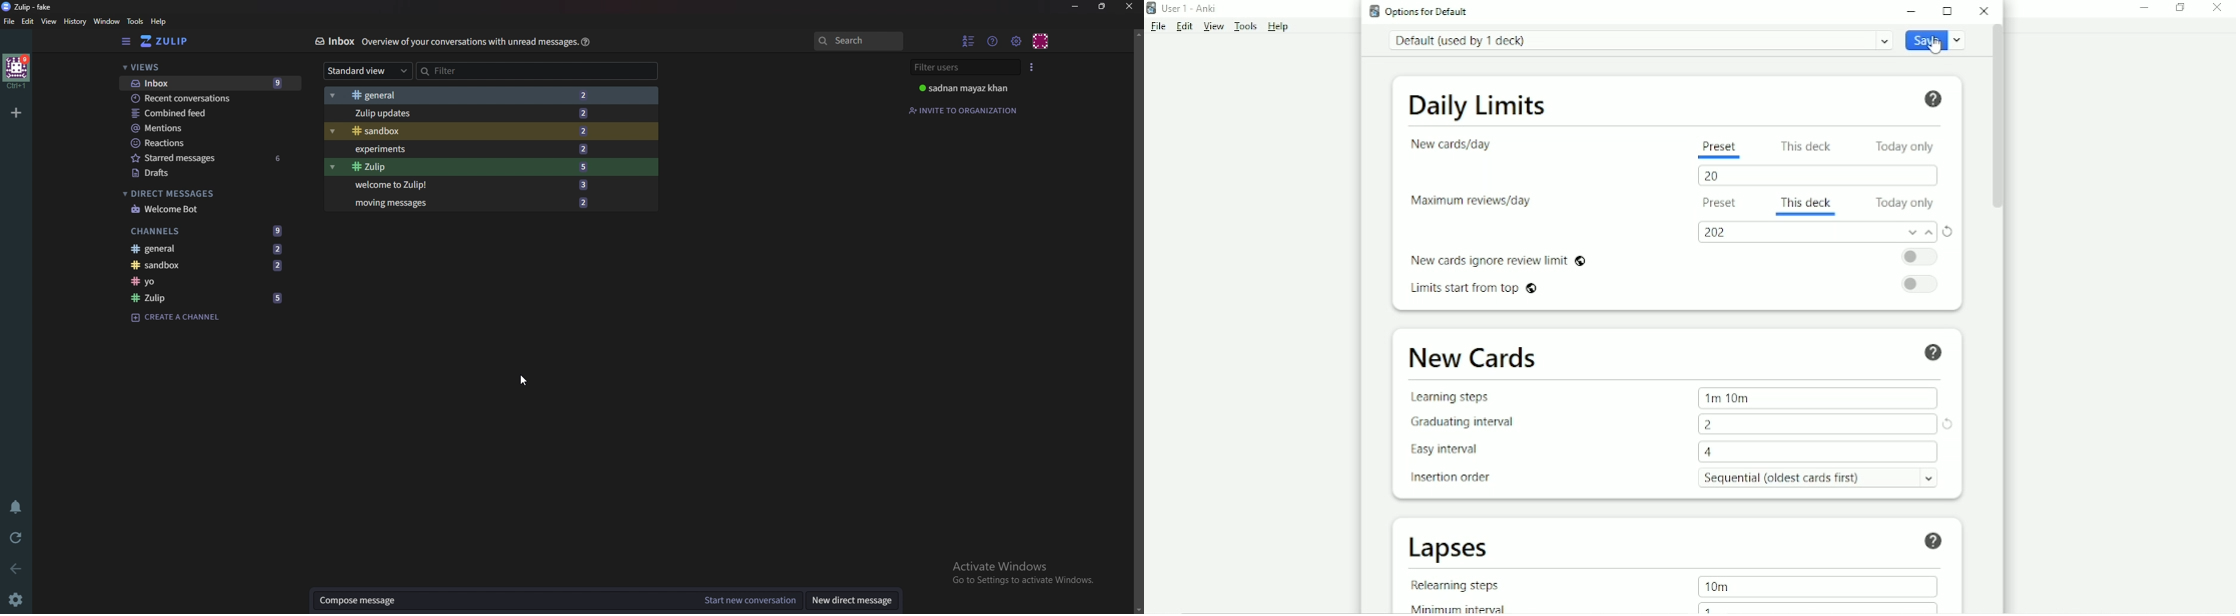  I want to click on Profile, so click(967, 88).